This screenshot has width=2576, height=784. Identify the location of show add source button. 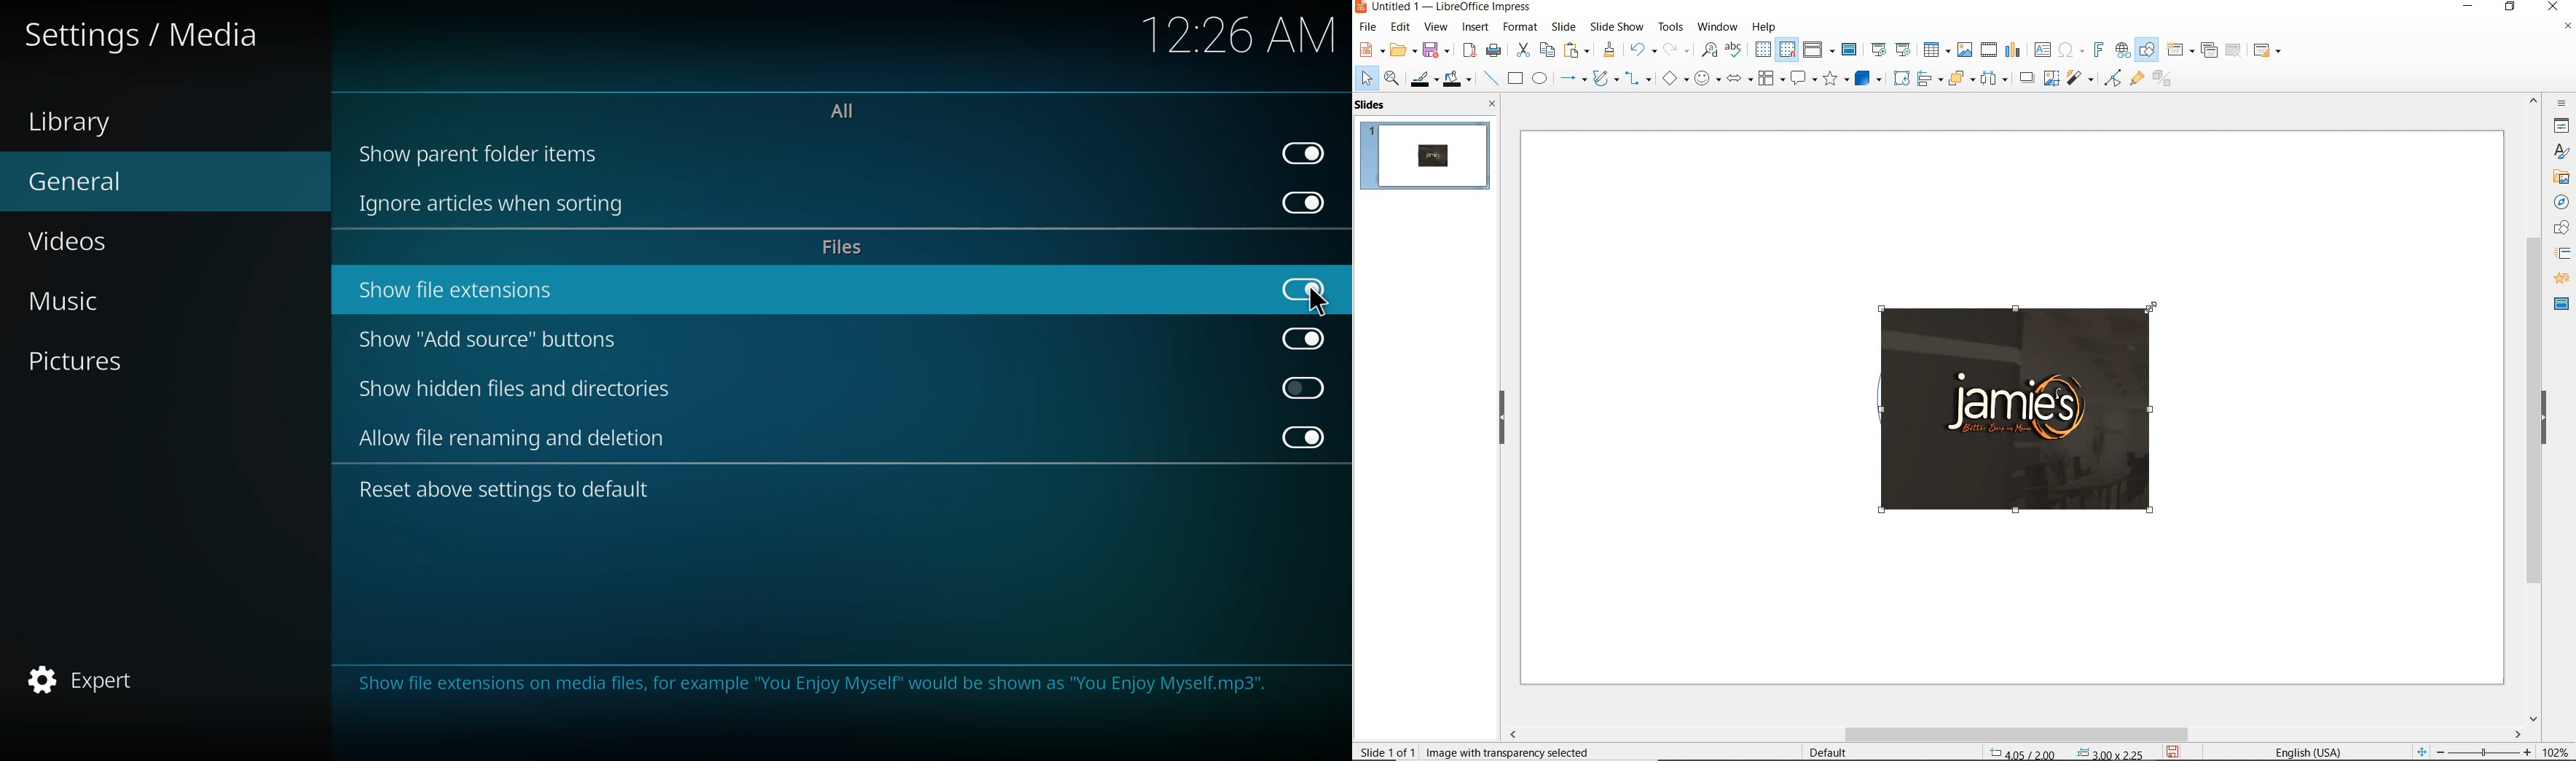
(489, 339).